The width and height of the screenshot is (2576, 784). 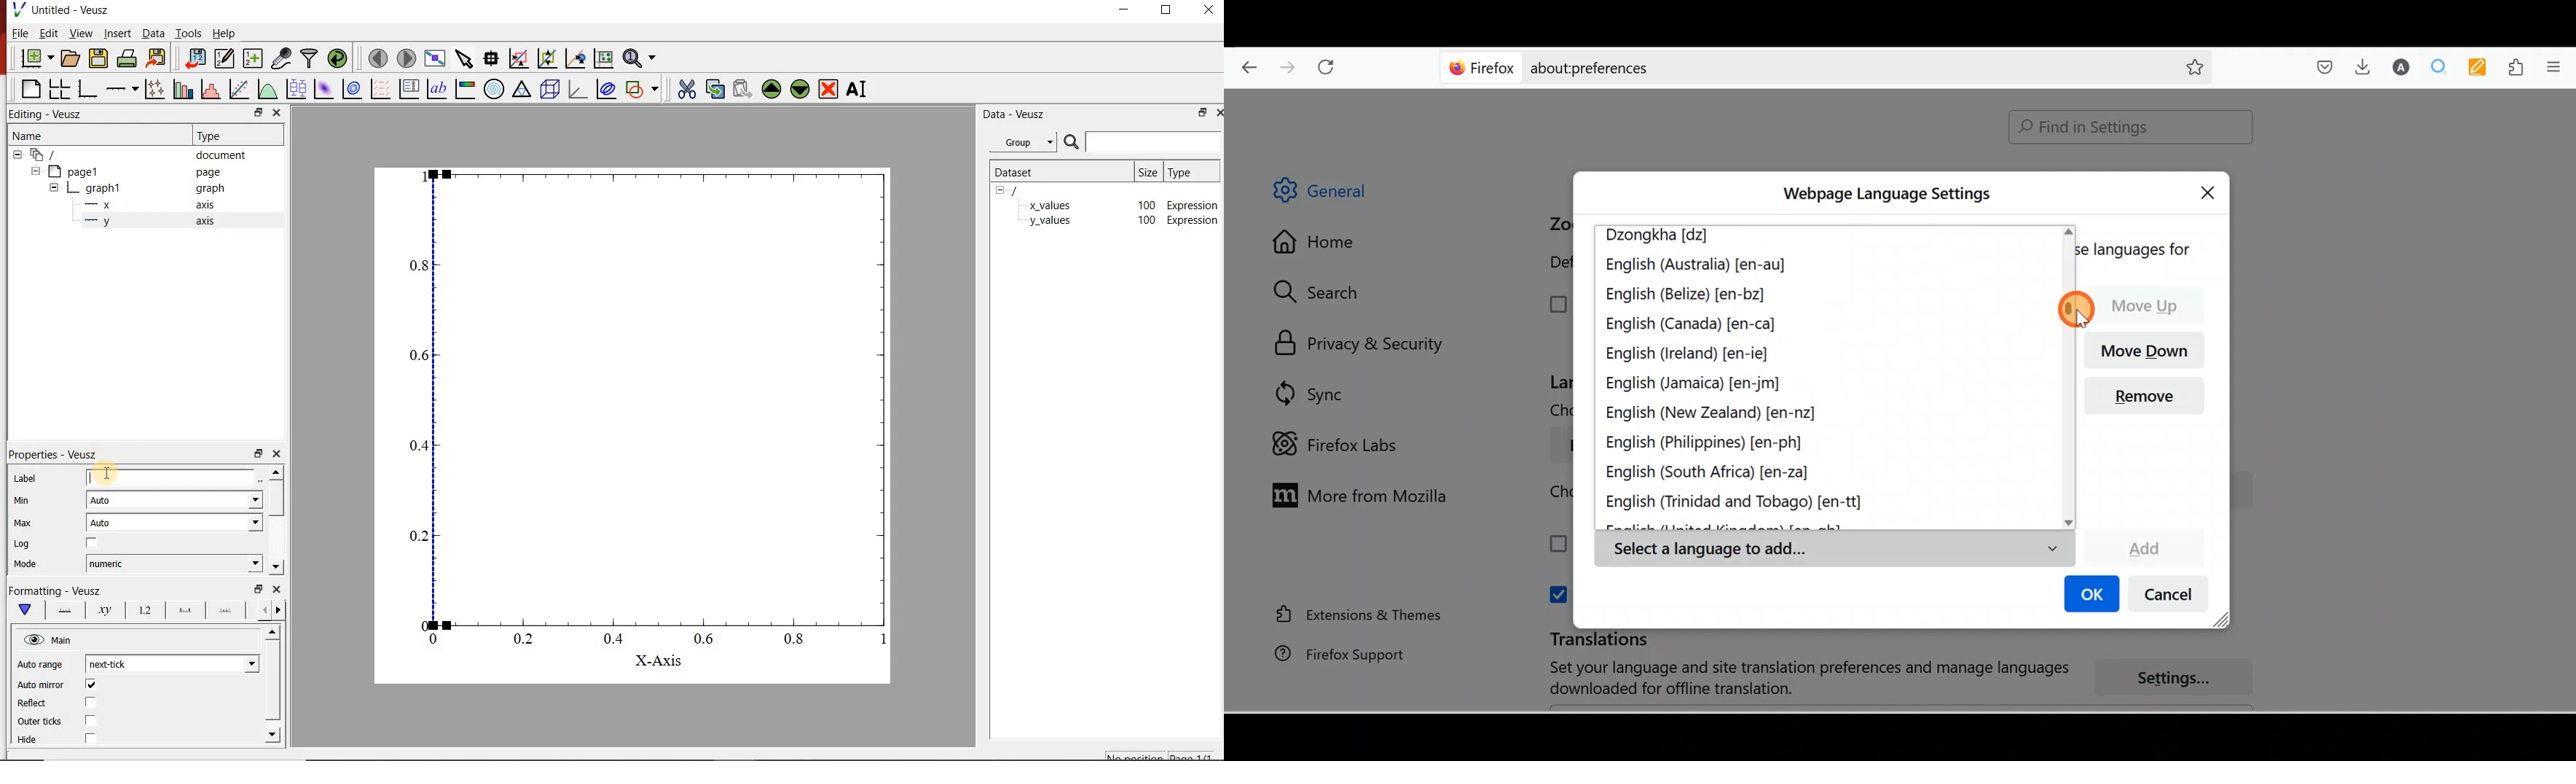 What do you see at coordinates (1339, 445) in the screenshot?
I see `Firefox labs` at bounding box center [1339, 445].